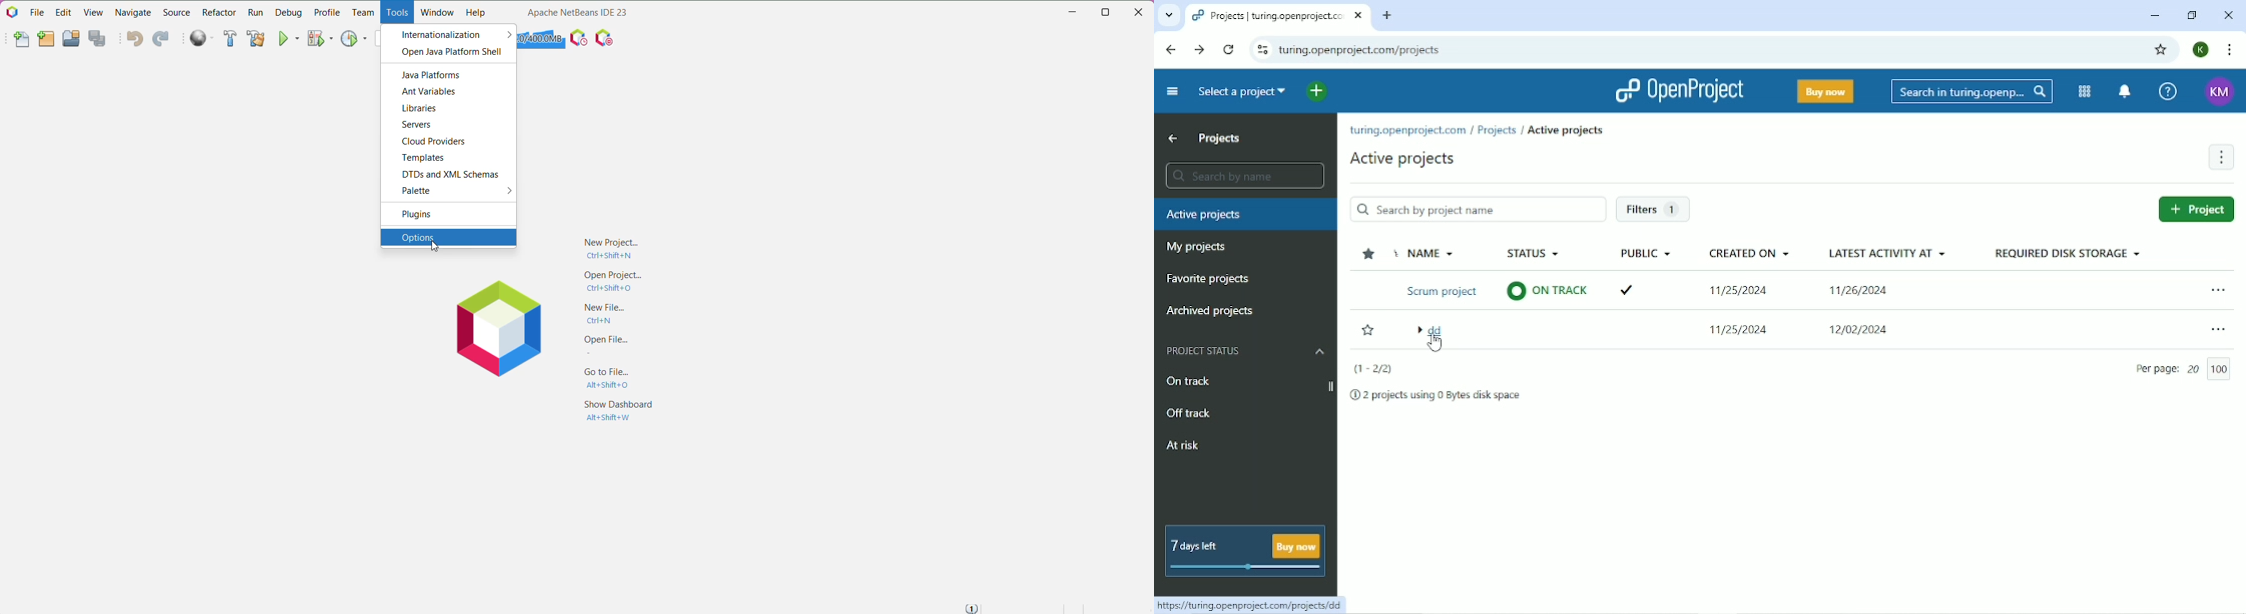 The width and height of the screenshot is (2268, 616). What do you see at coordinates (1248, 606) in the screenshot?
I see `https://turing.openproject com/projects/dd` at bounding box center [1248, 606].